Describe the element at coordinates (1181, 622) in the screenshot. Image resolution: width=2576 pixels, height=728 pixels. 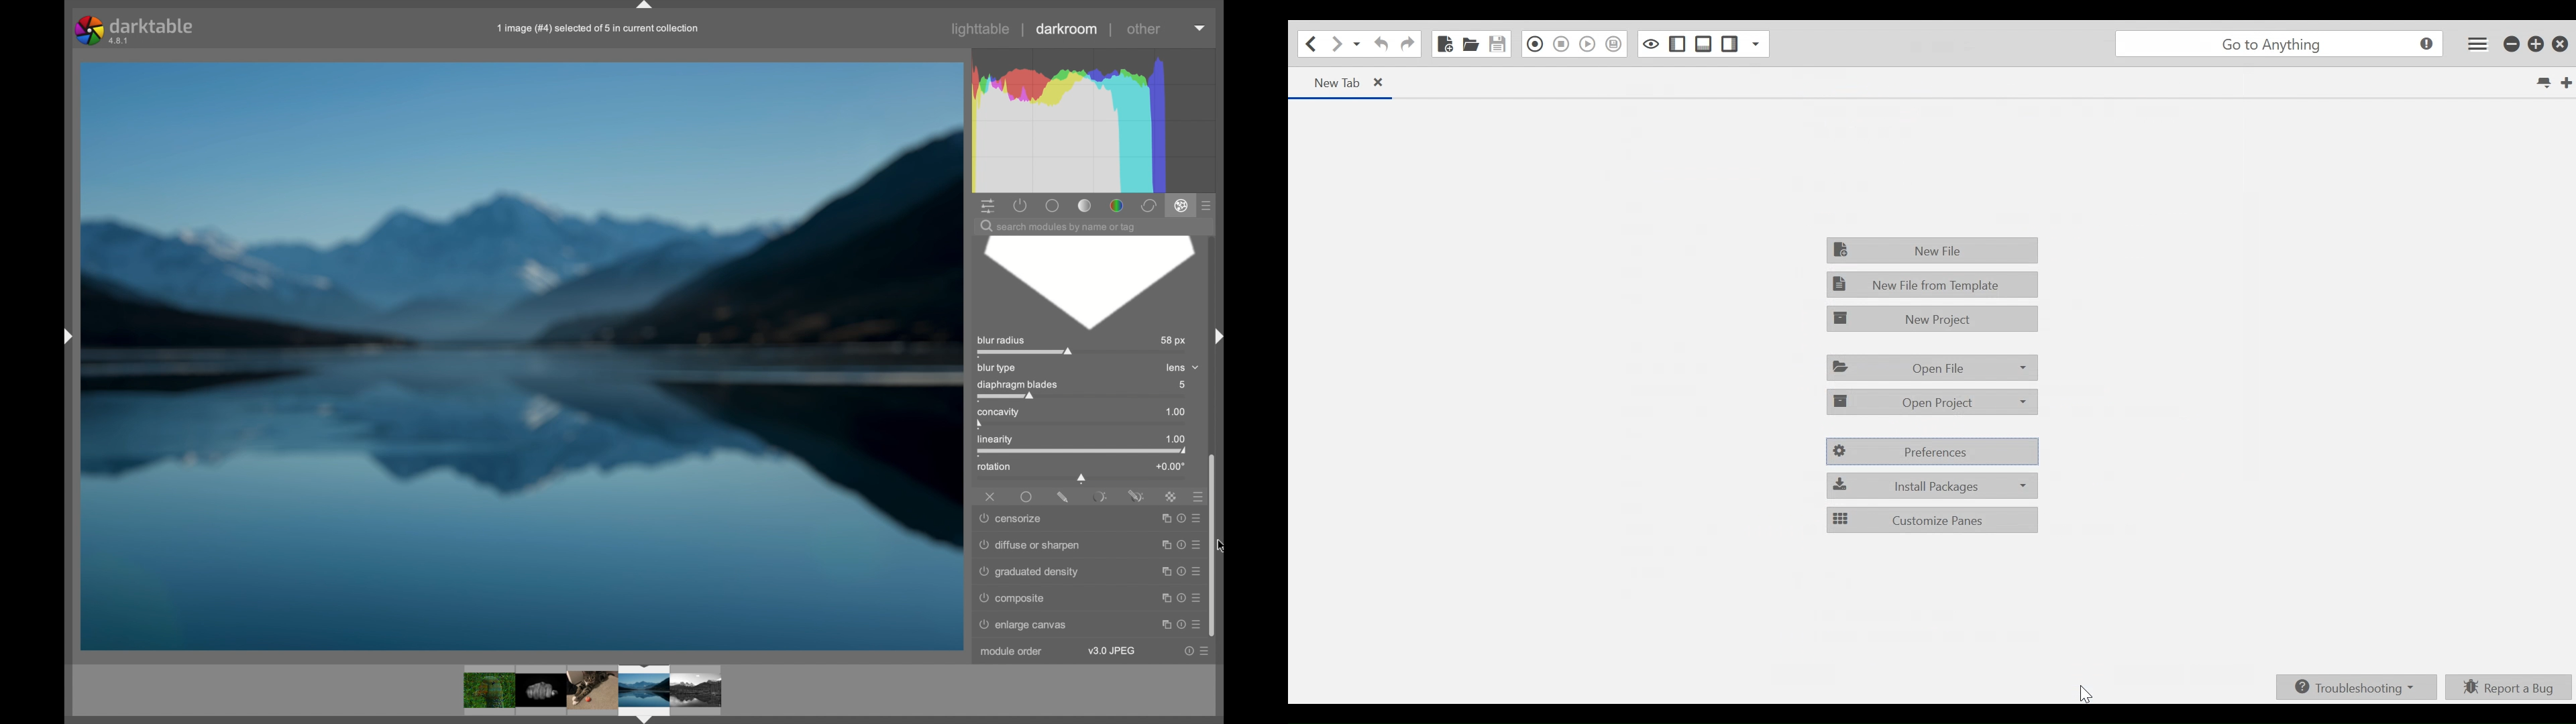
I see `Help` at that location.